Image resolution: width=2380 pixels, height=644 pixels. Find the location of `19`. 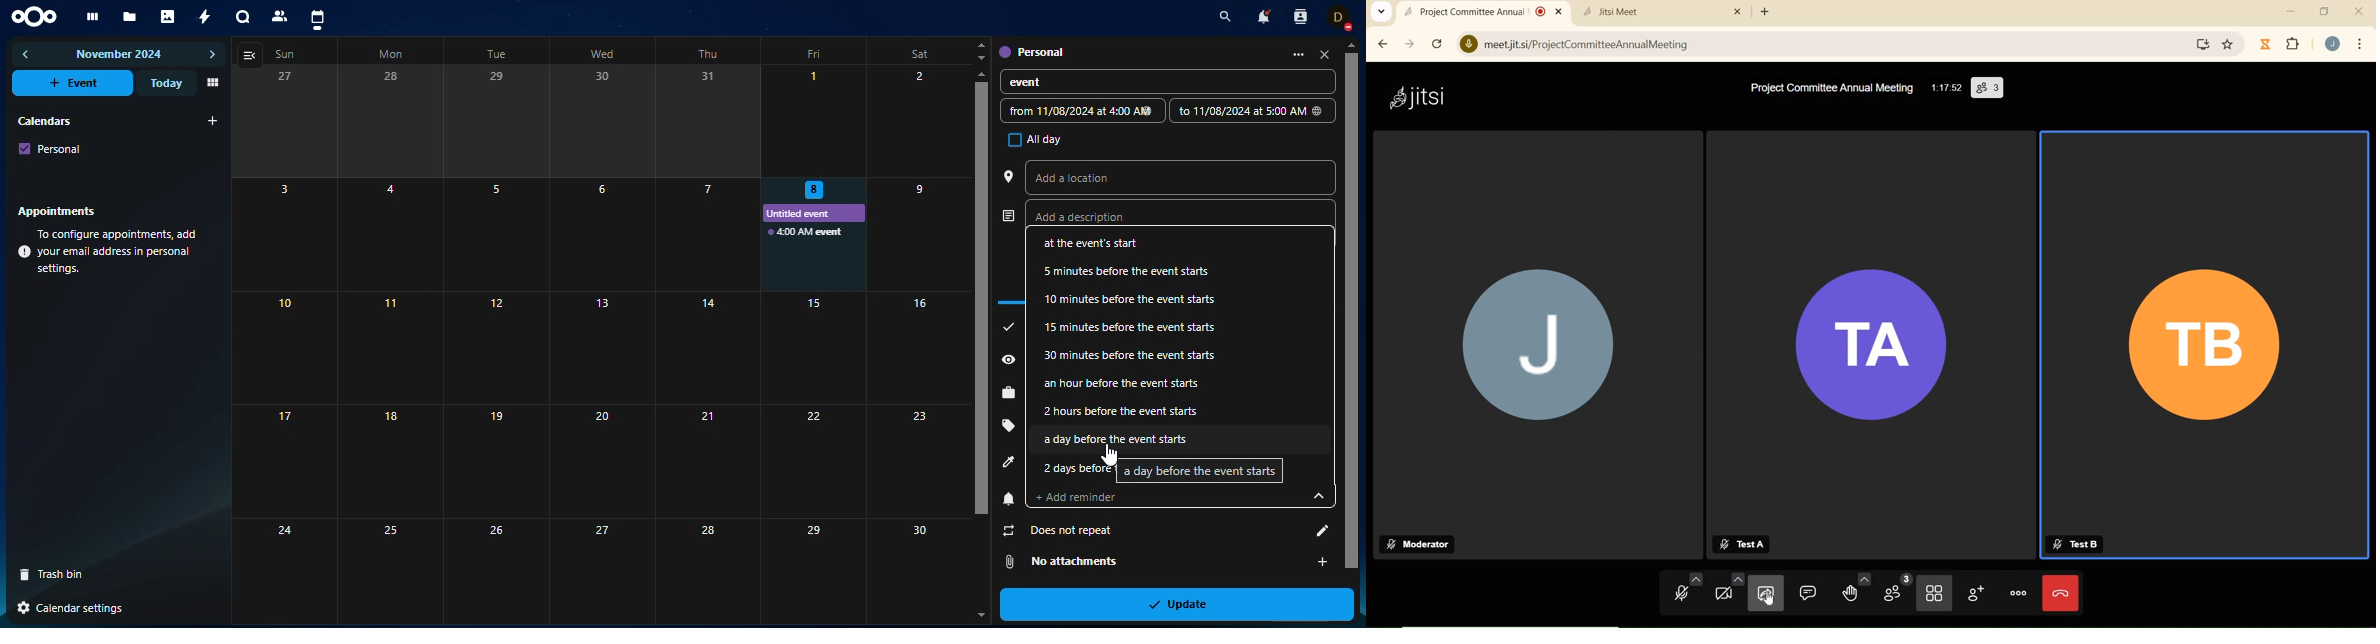

19 is located at coordinates (493, 462).